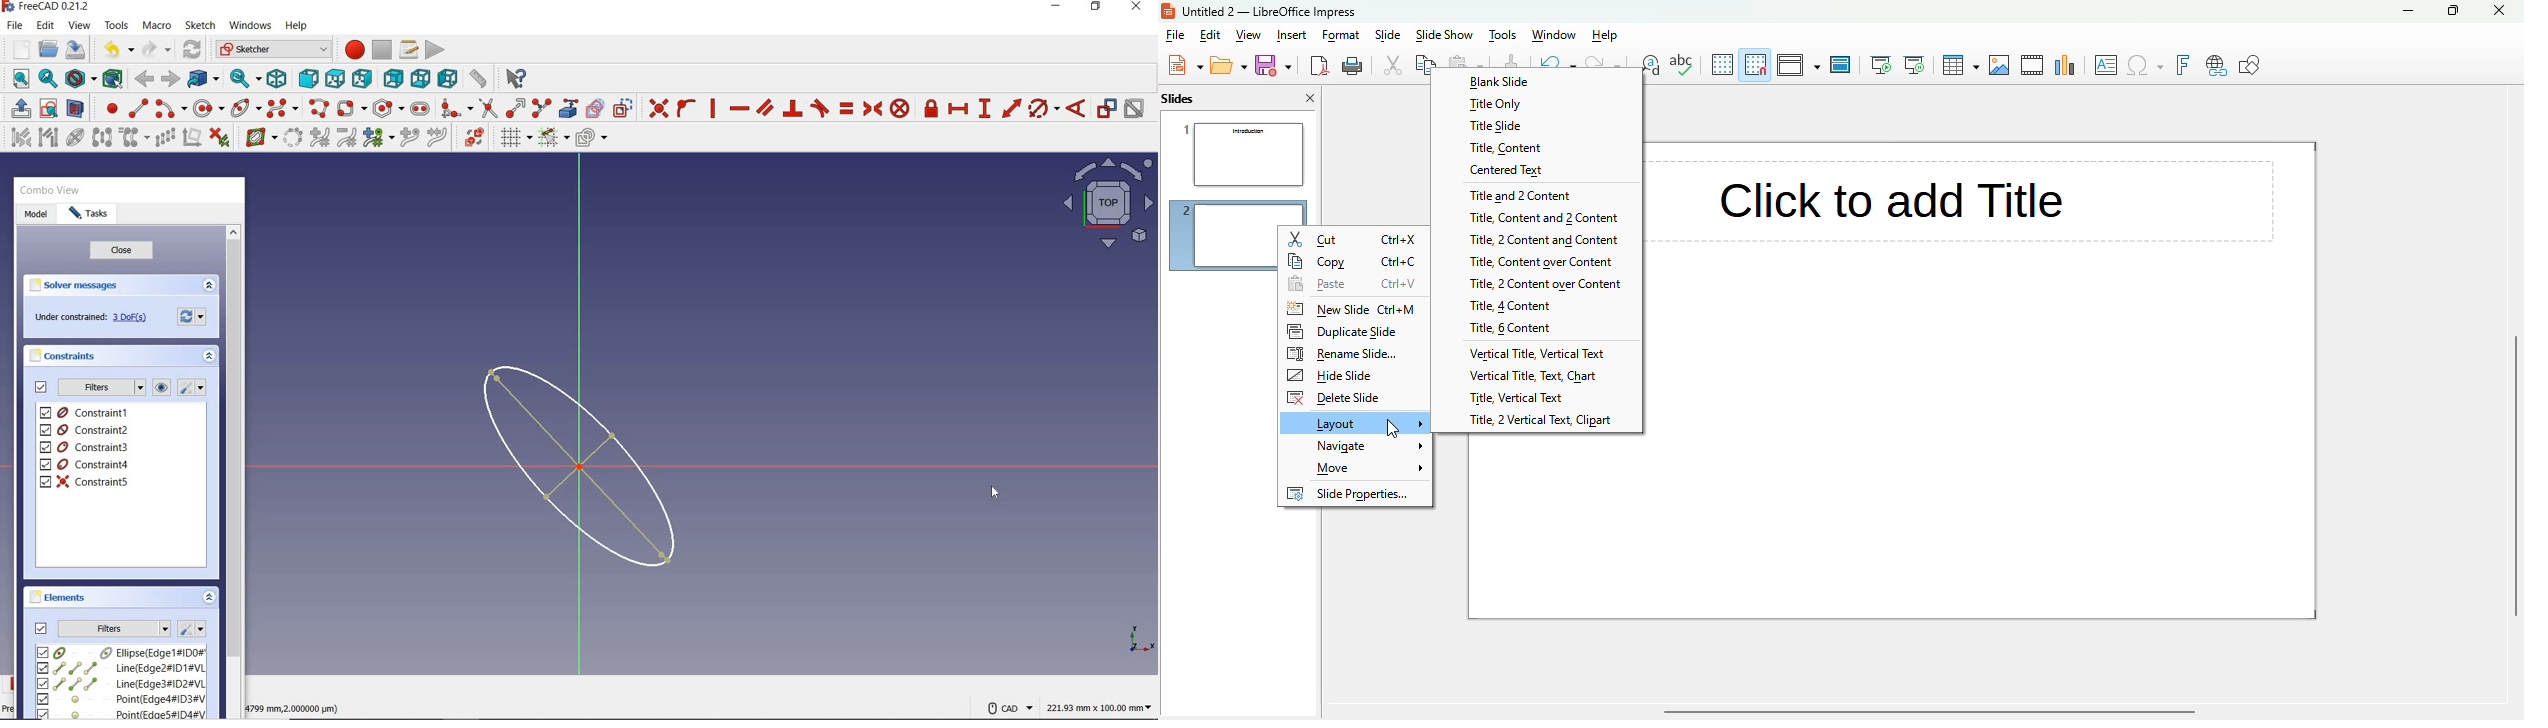 The image size is (2548, 728). I want to click on collapse, so click(210, 358).